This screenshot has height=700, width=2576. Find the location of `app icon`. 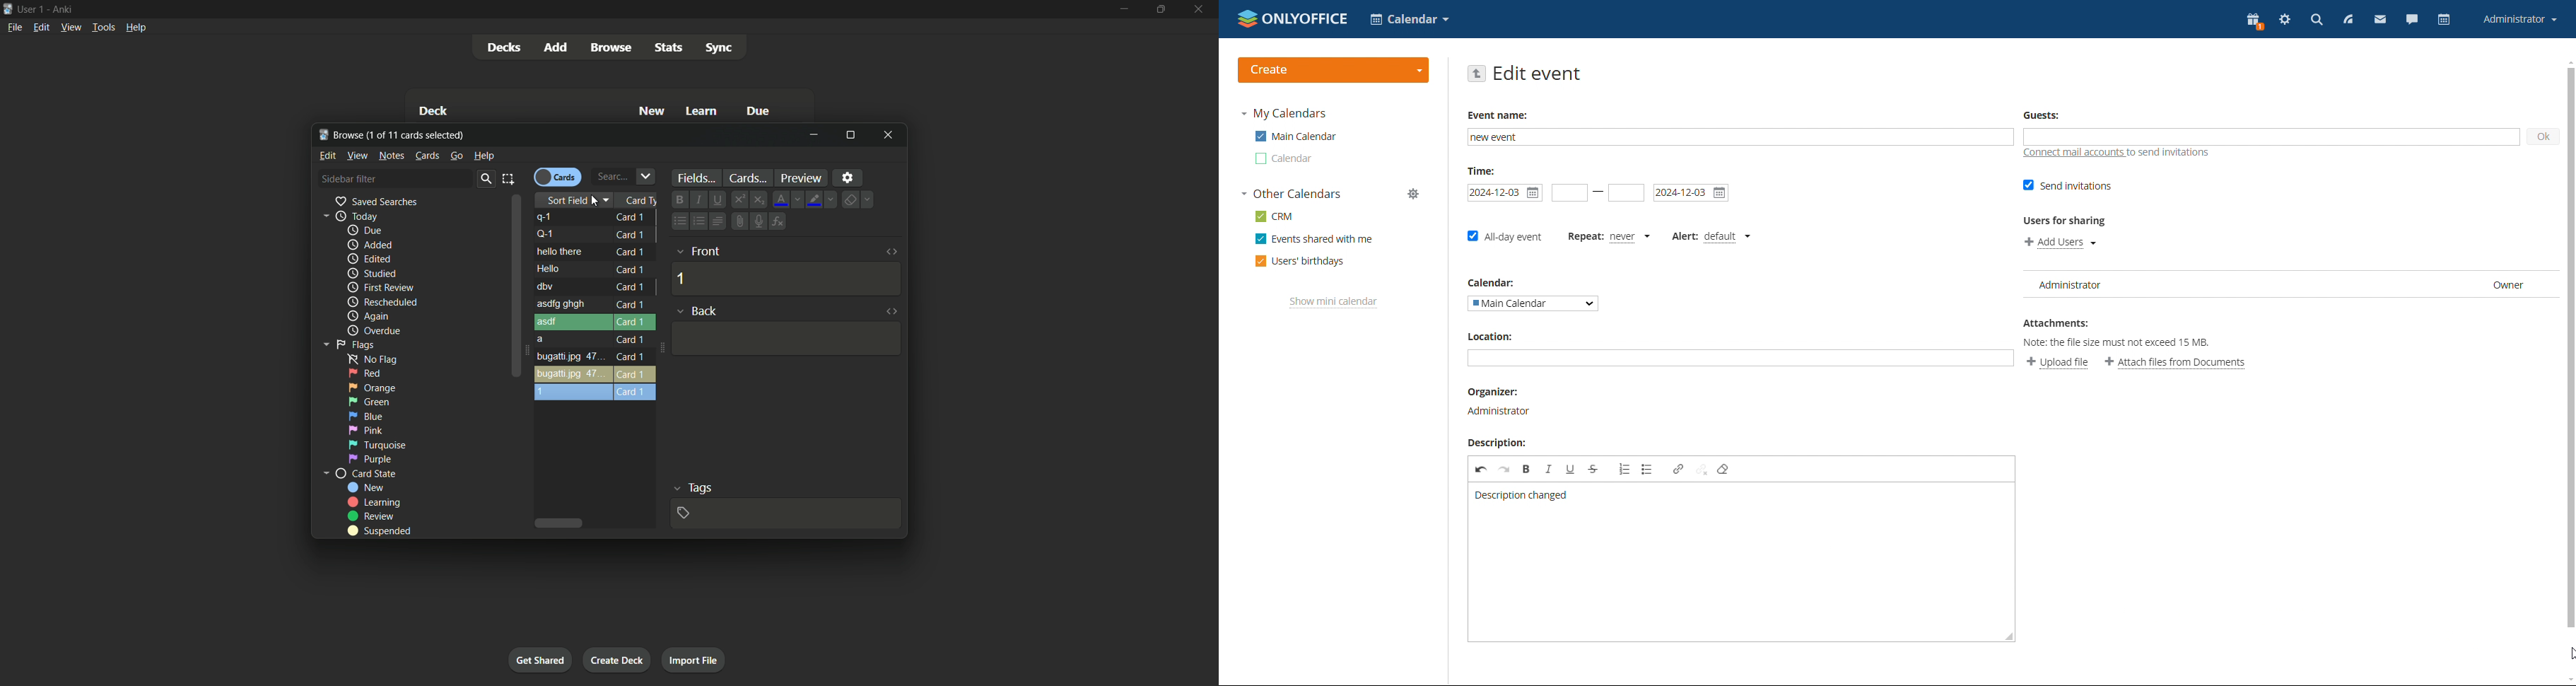

app icon is located at coordinates (8, 8).